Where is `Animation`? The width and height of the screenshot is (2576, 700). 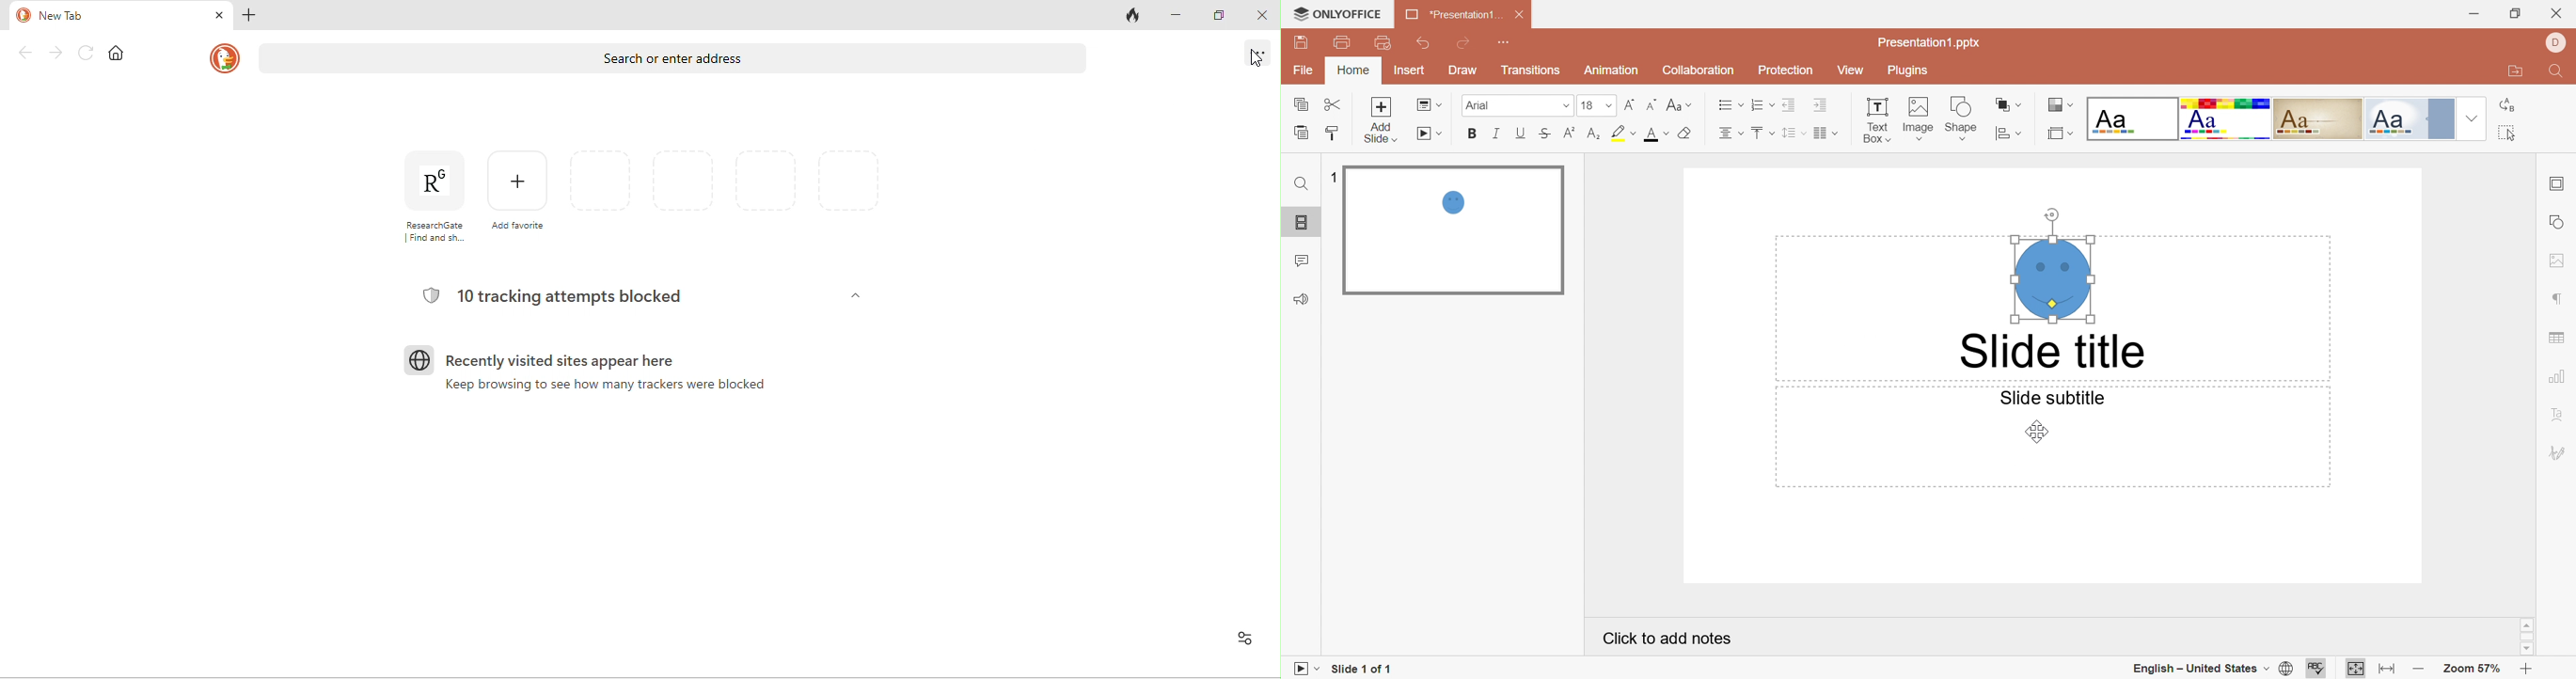 Animation is located at coordinates (1610, 74).